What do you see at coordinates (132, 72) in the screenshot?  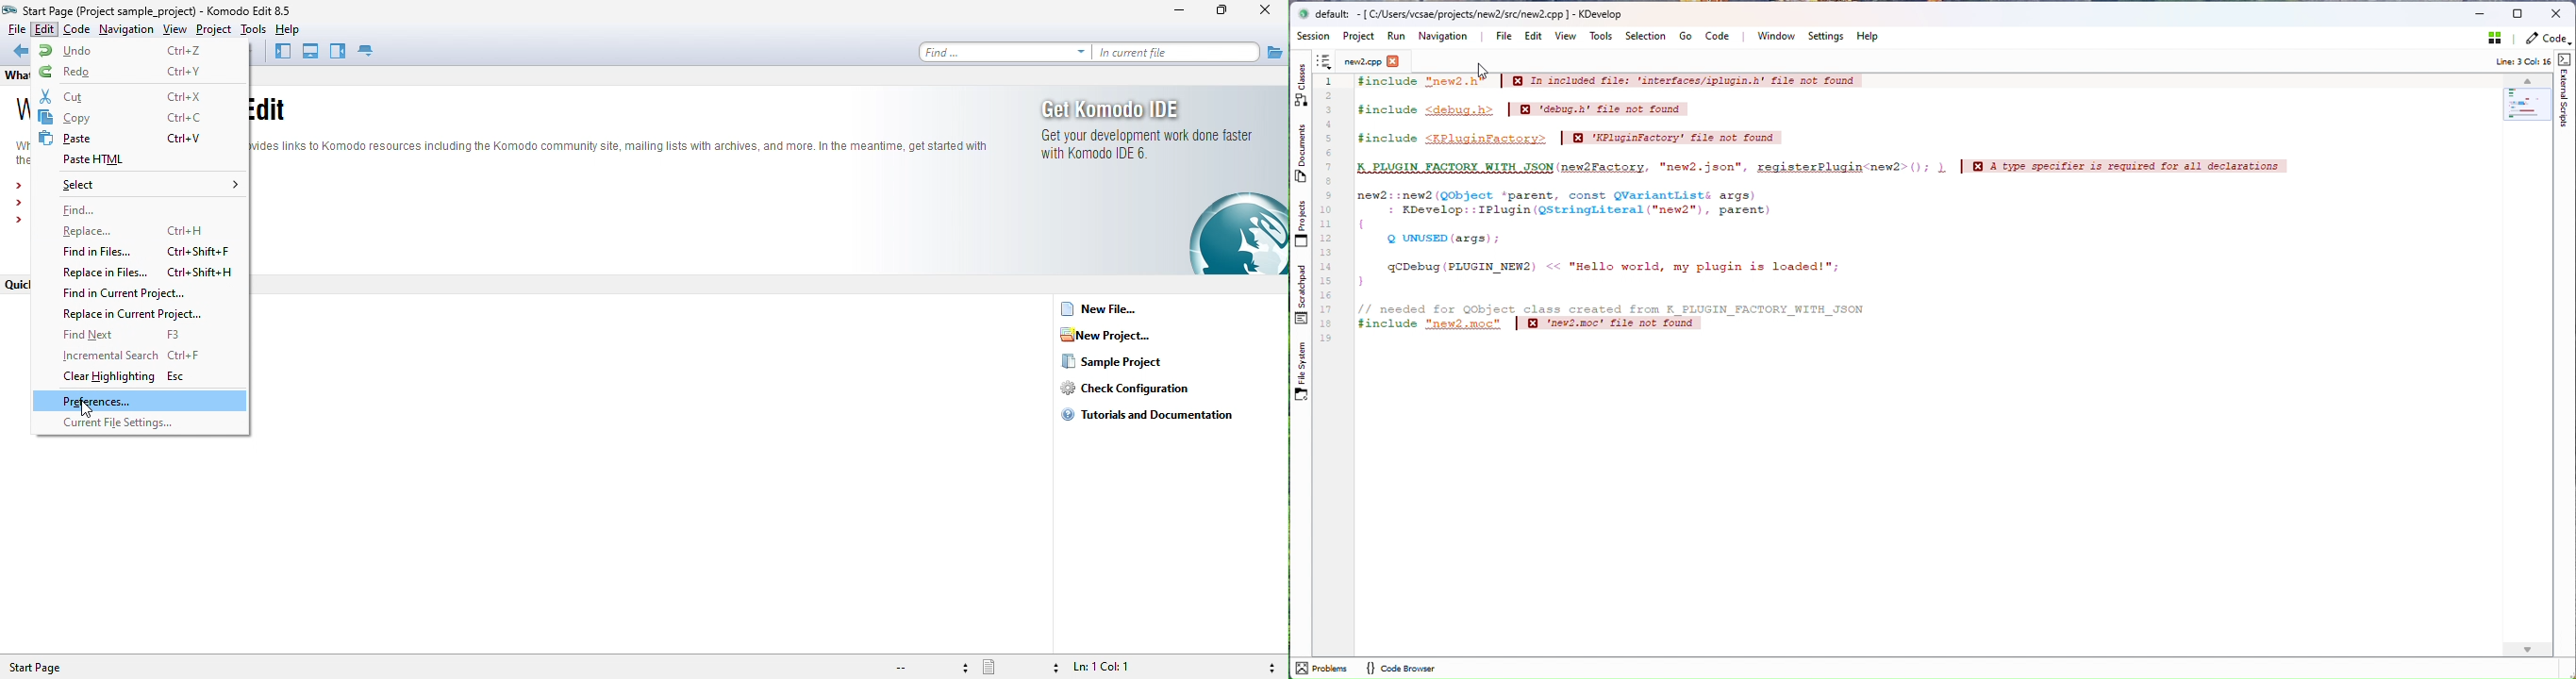 I see `redo` at bounding box center [132, 72].